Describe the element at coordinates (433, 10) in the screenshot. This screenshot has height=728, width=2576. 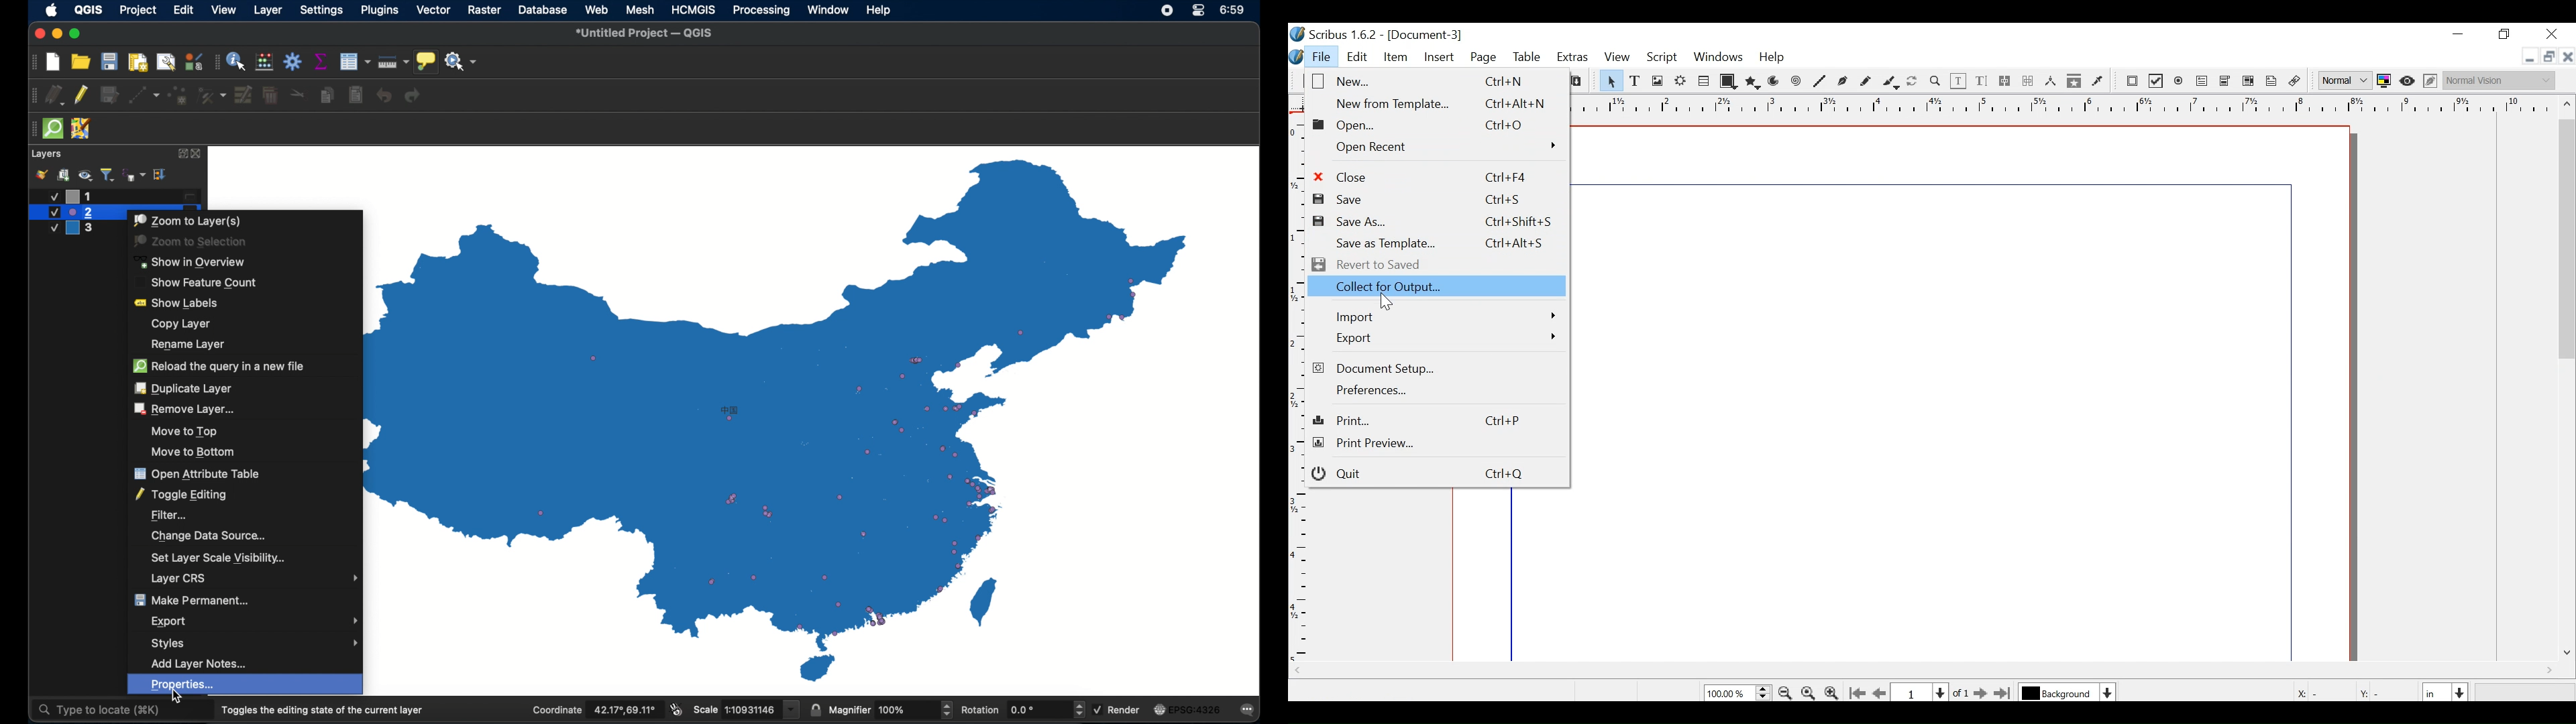
I see `vector` at that location.